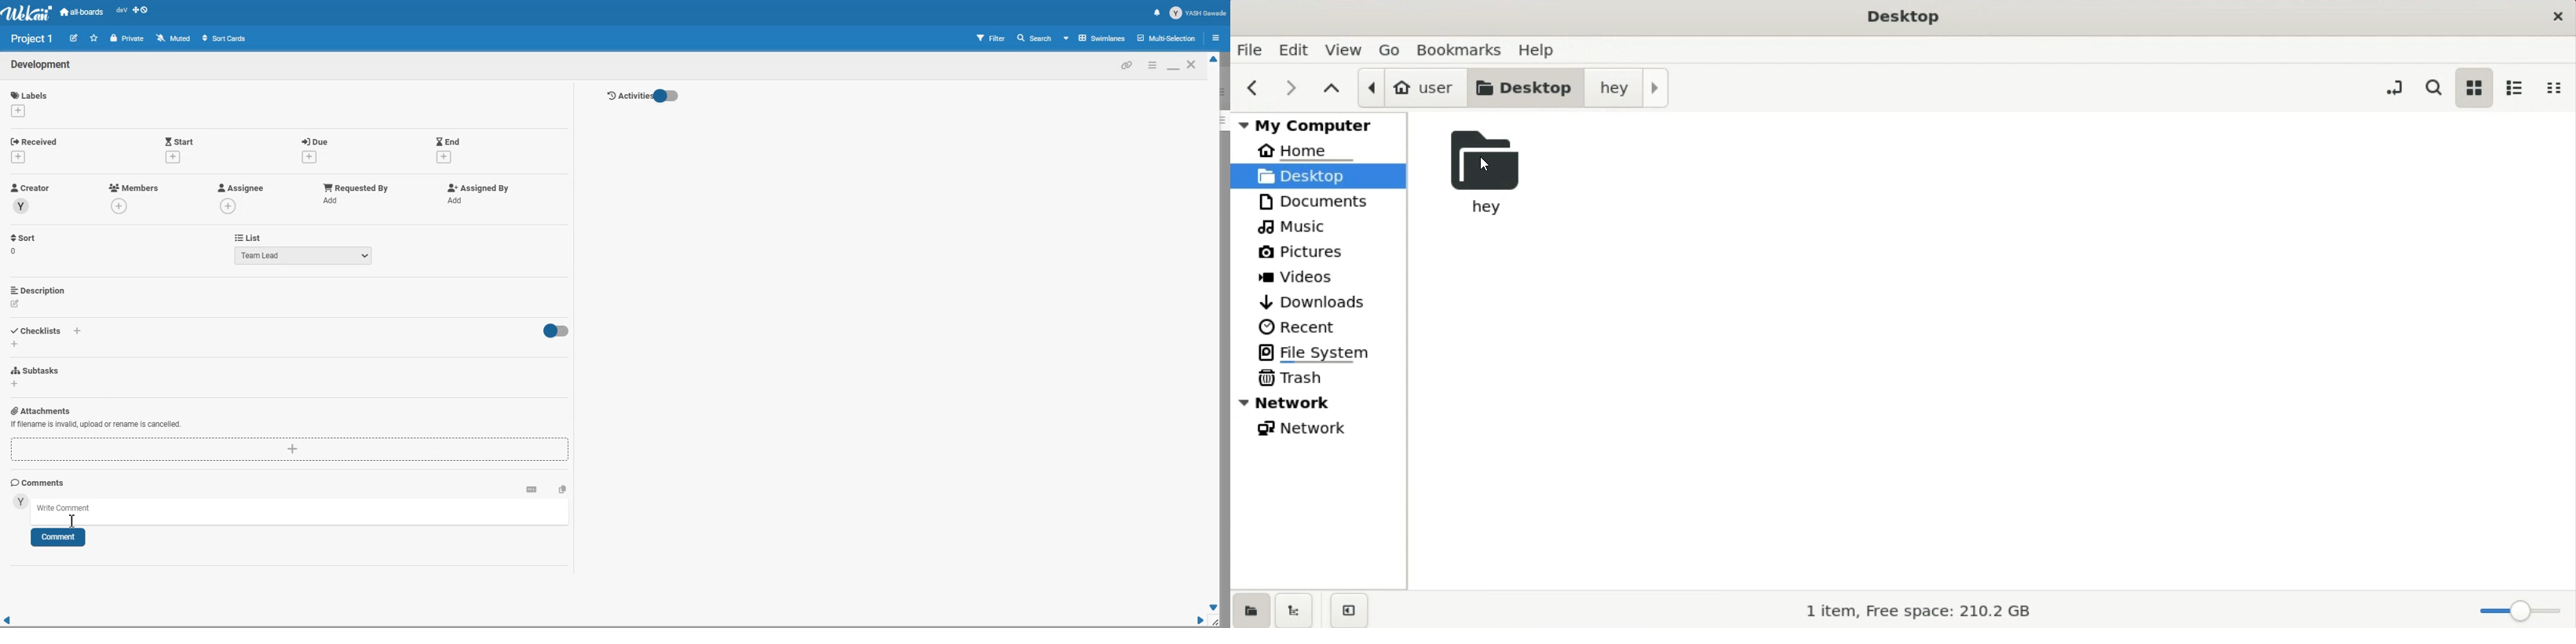 The width and height of the screenshot is (2576, 644). Describe the element at coordinates (74, 37) in the screenshot. I see `Edit` at that location.